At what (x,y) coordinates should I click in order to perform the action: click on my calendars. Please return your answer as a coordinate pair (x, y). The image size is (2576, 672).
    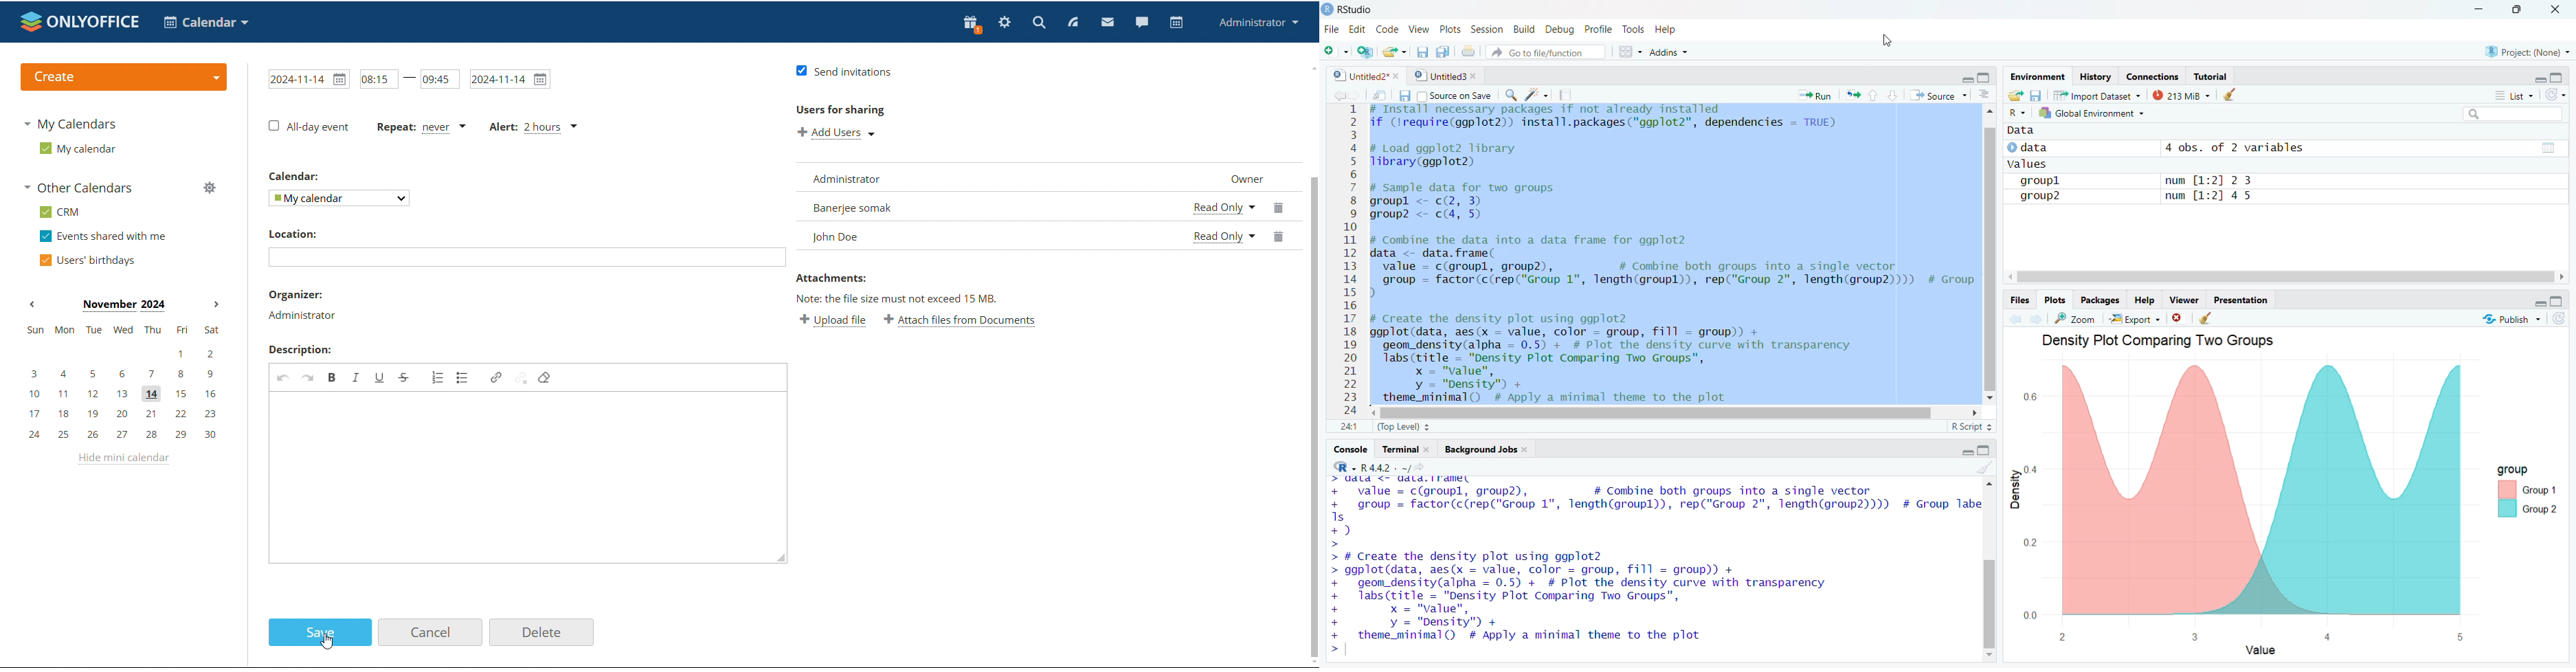
    Looking at the image, I should click on (69, 125).